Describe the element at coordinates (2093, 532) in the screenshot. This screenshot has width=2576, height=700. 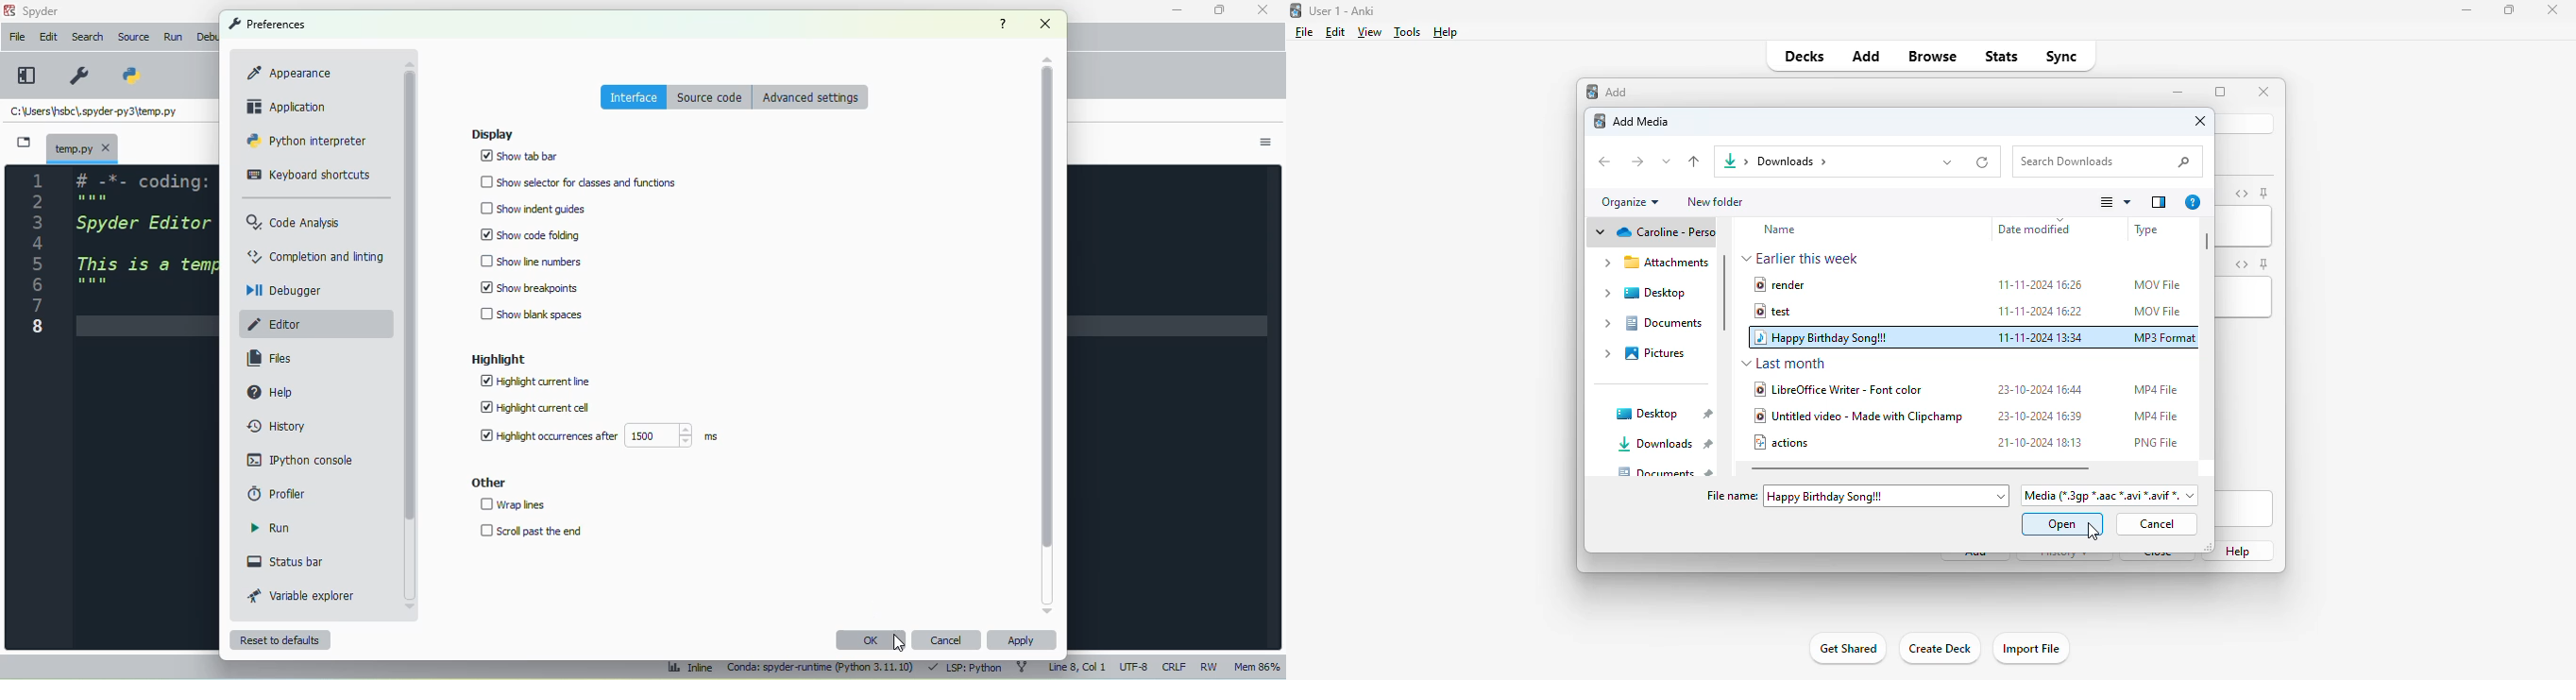
I see `cursor` at that location.